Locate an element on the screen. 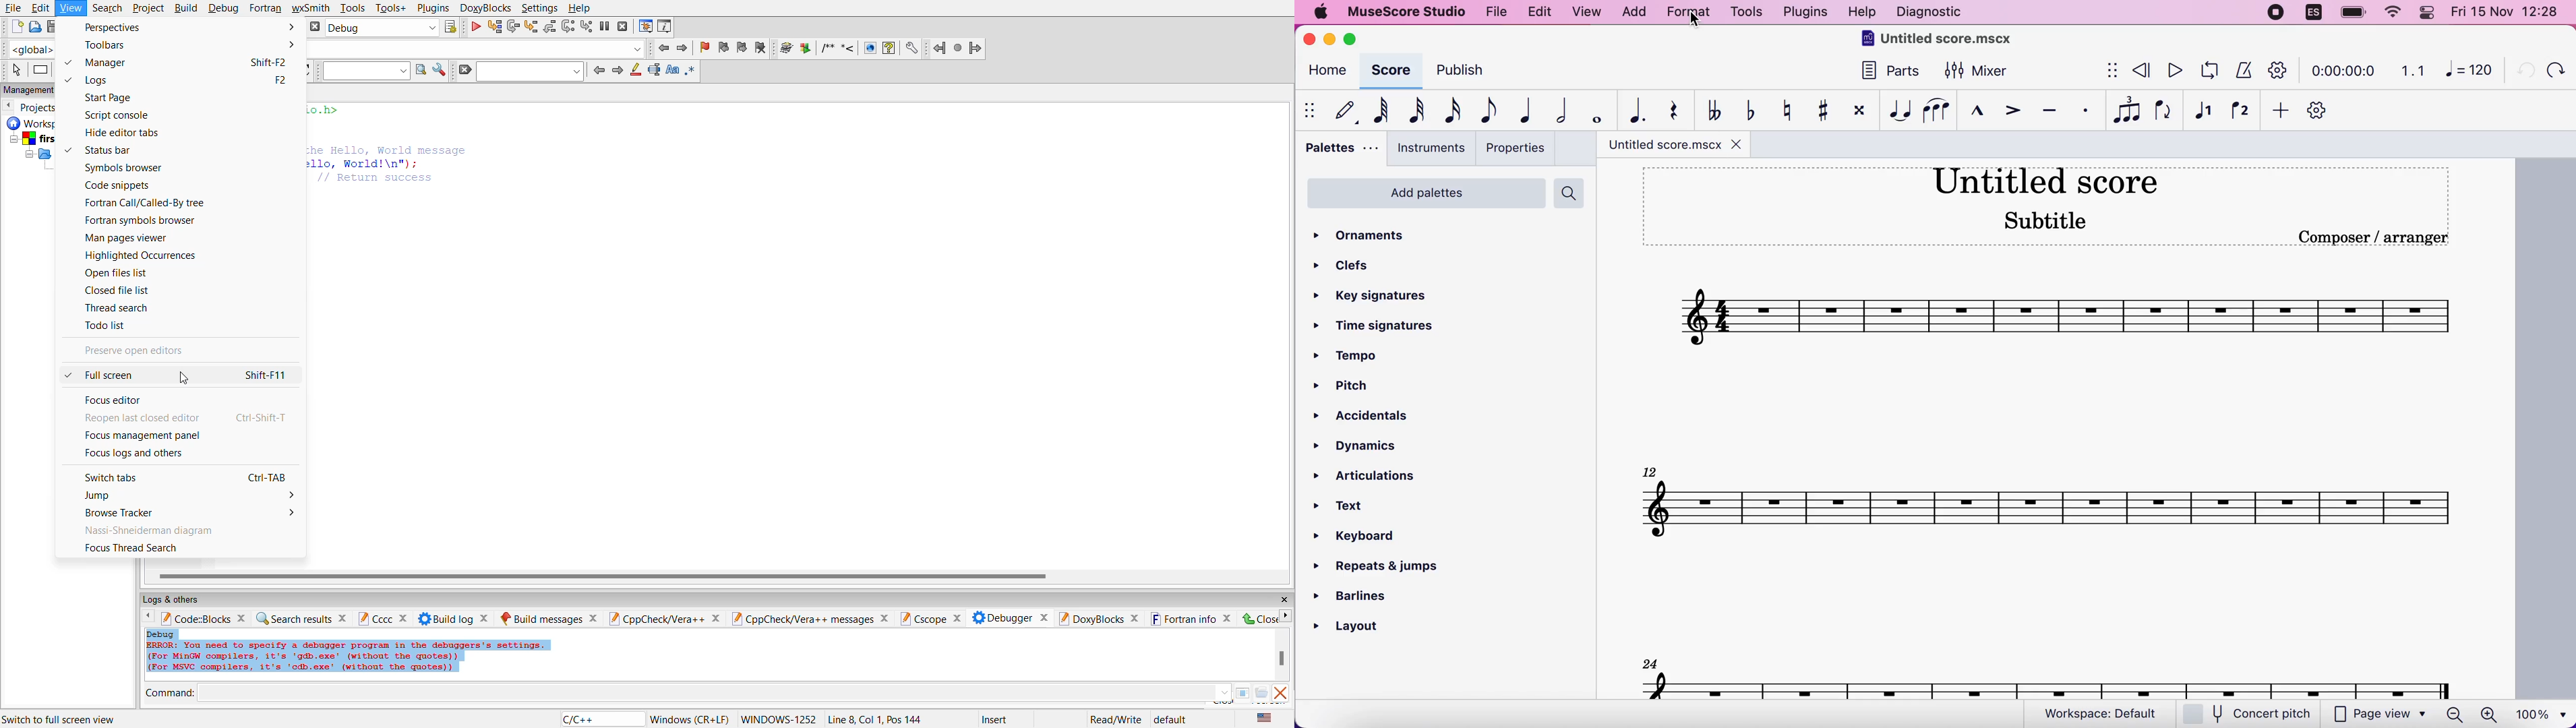 The height and width of the screenshot is (728, 2576). toggle sharp is located at coordinates (1822, 111).